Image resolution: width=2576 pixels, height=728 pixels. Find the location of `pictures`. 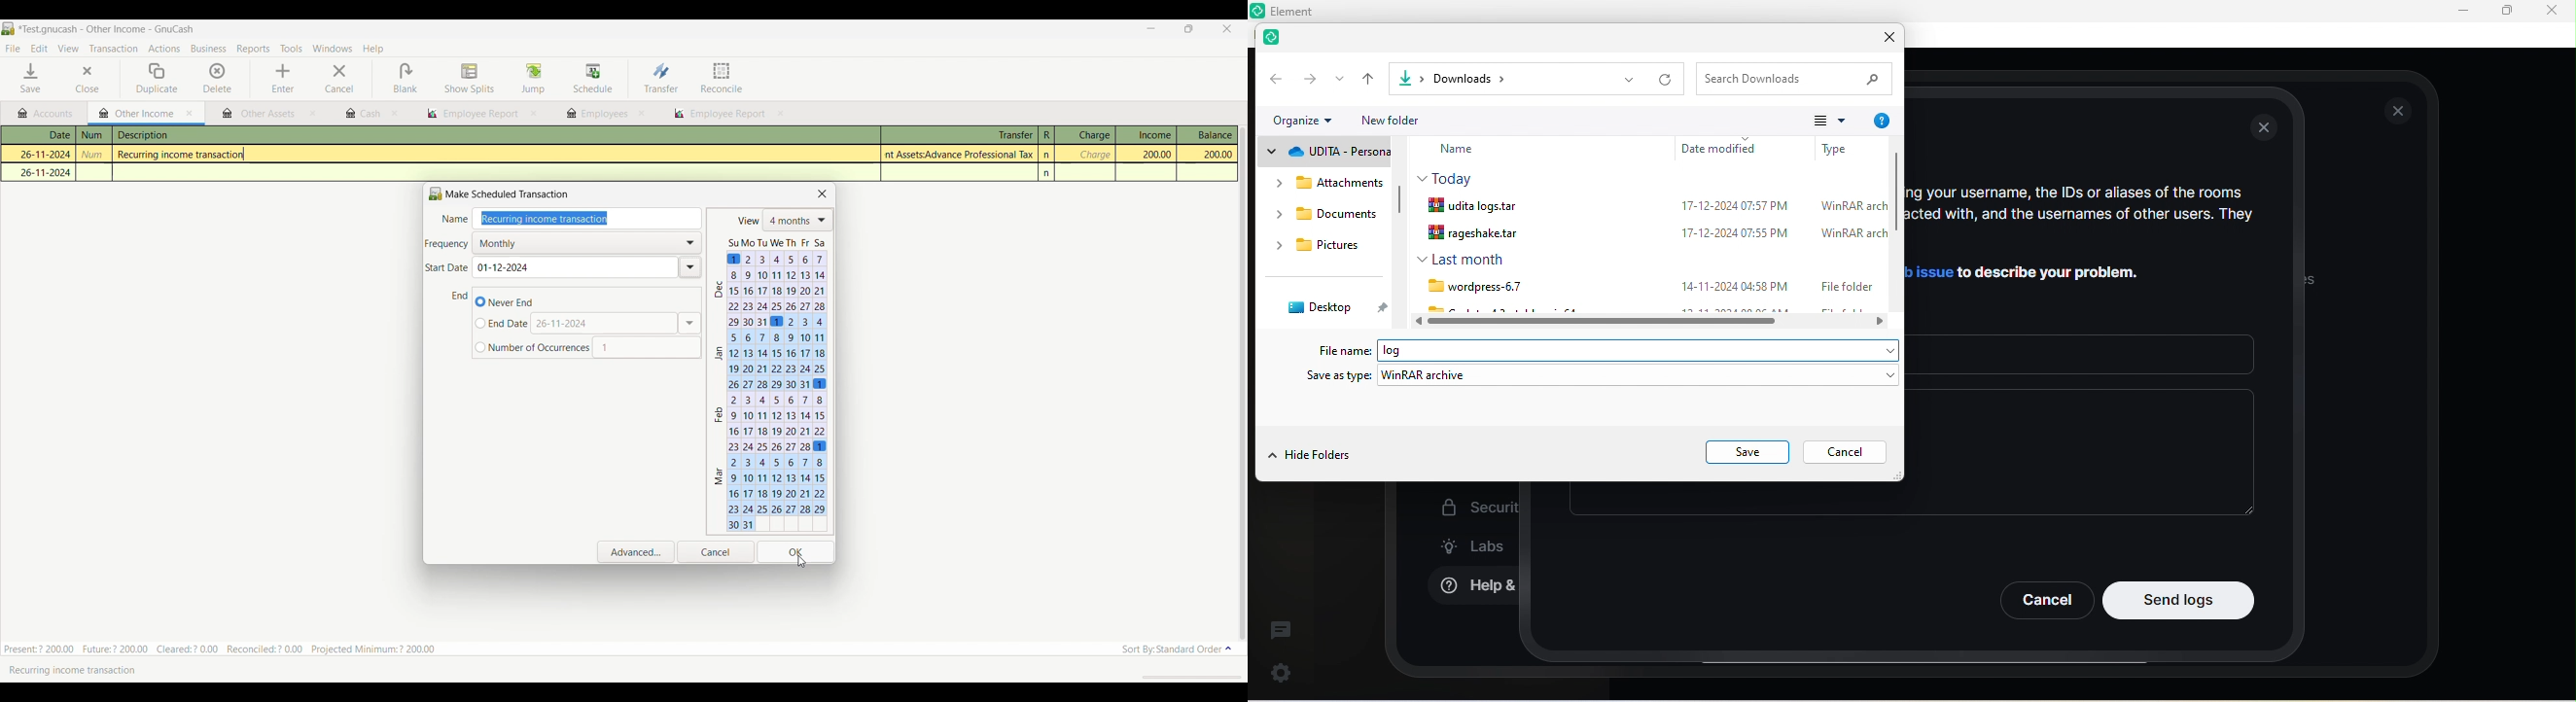

pictures is located at coordinates (1326, 248).